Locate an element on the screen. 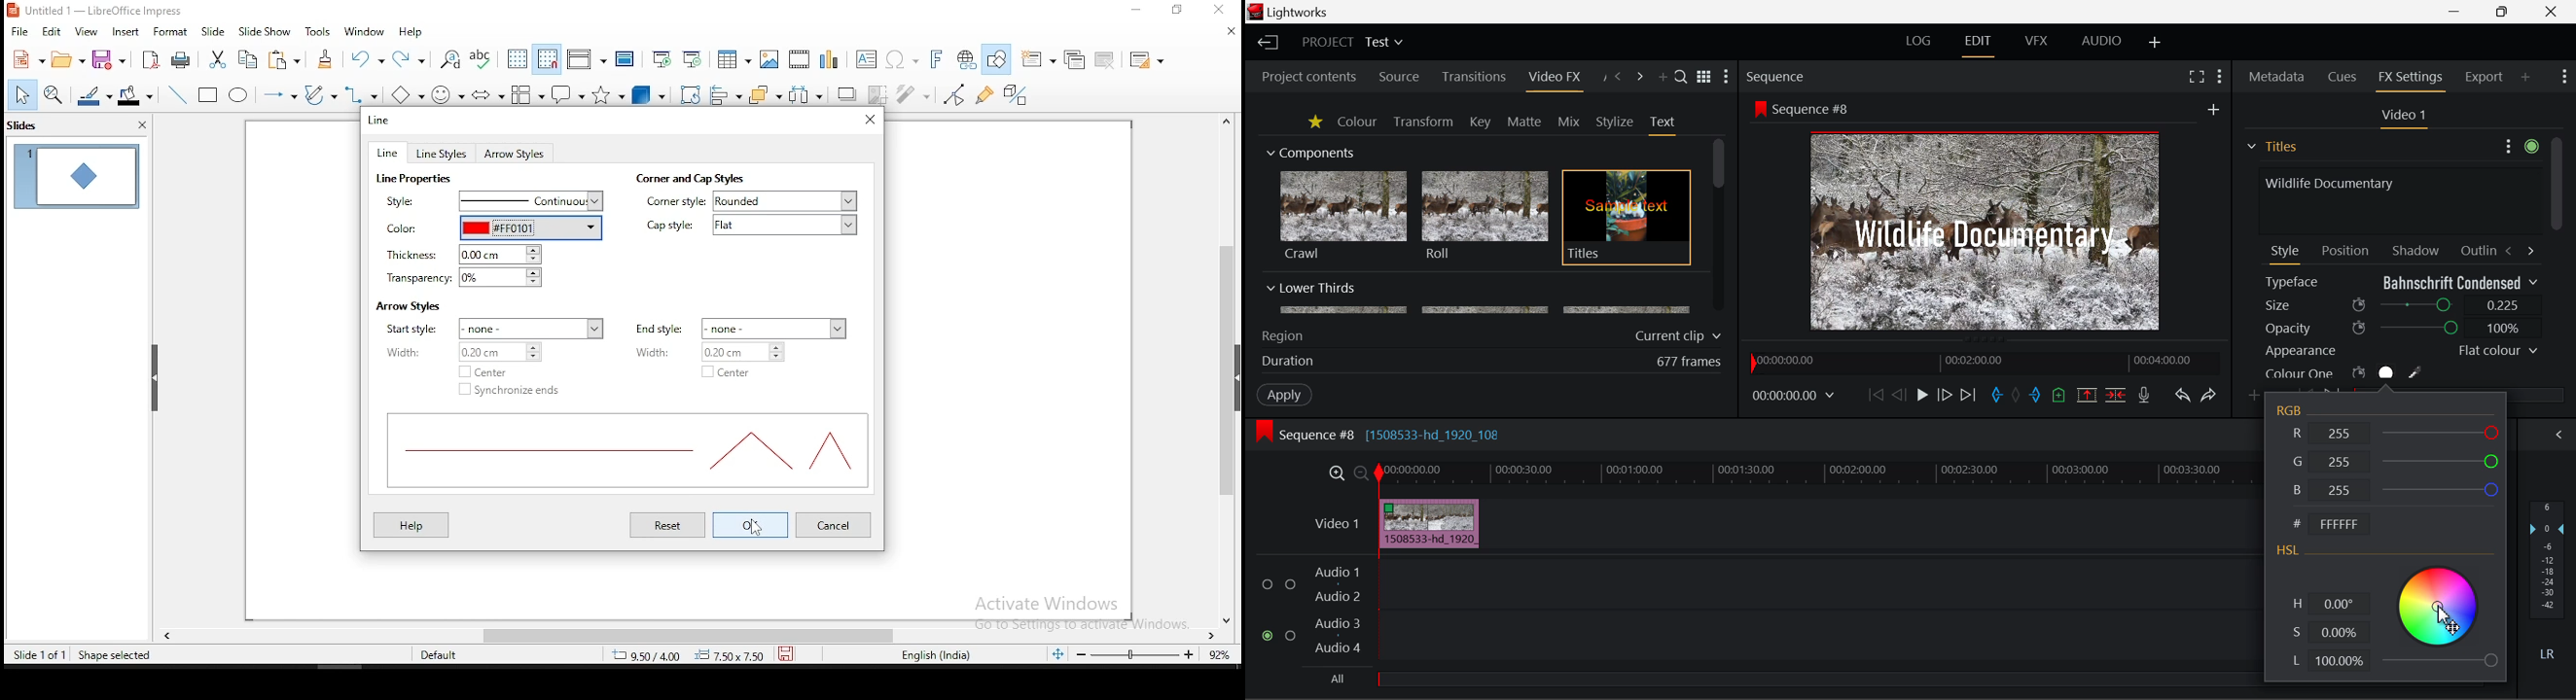 This screenshot has height=700, width=2576. AUDIO Layout is located at coordinates (2101, 42).